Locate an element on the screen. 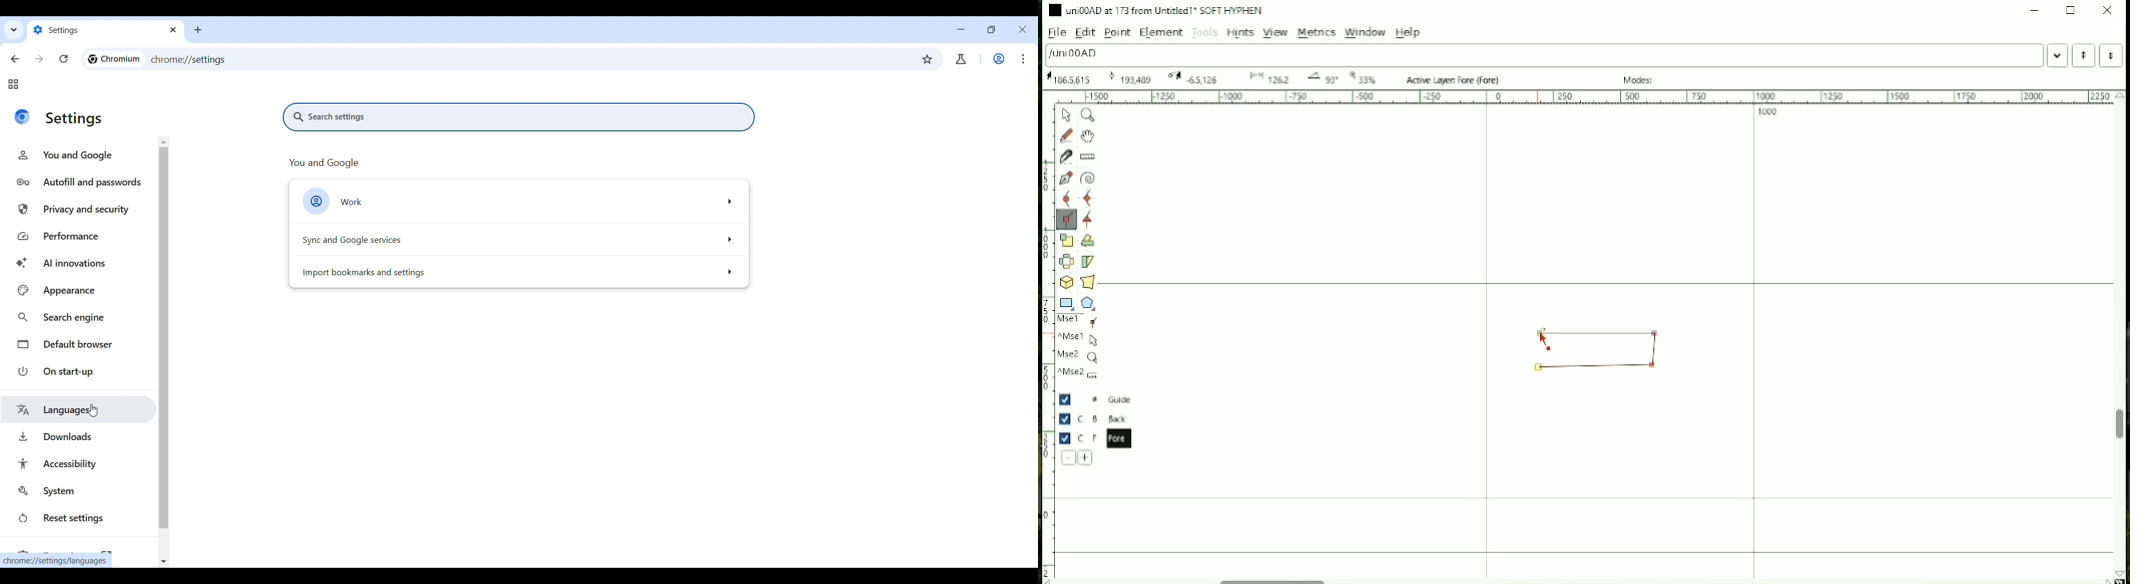 This screenshot has height=588, width=2156. Cursor is located at coordinates (1022, 63).